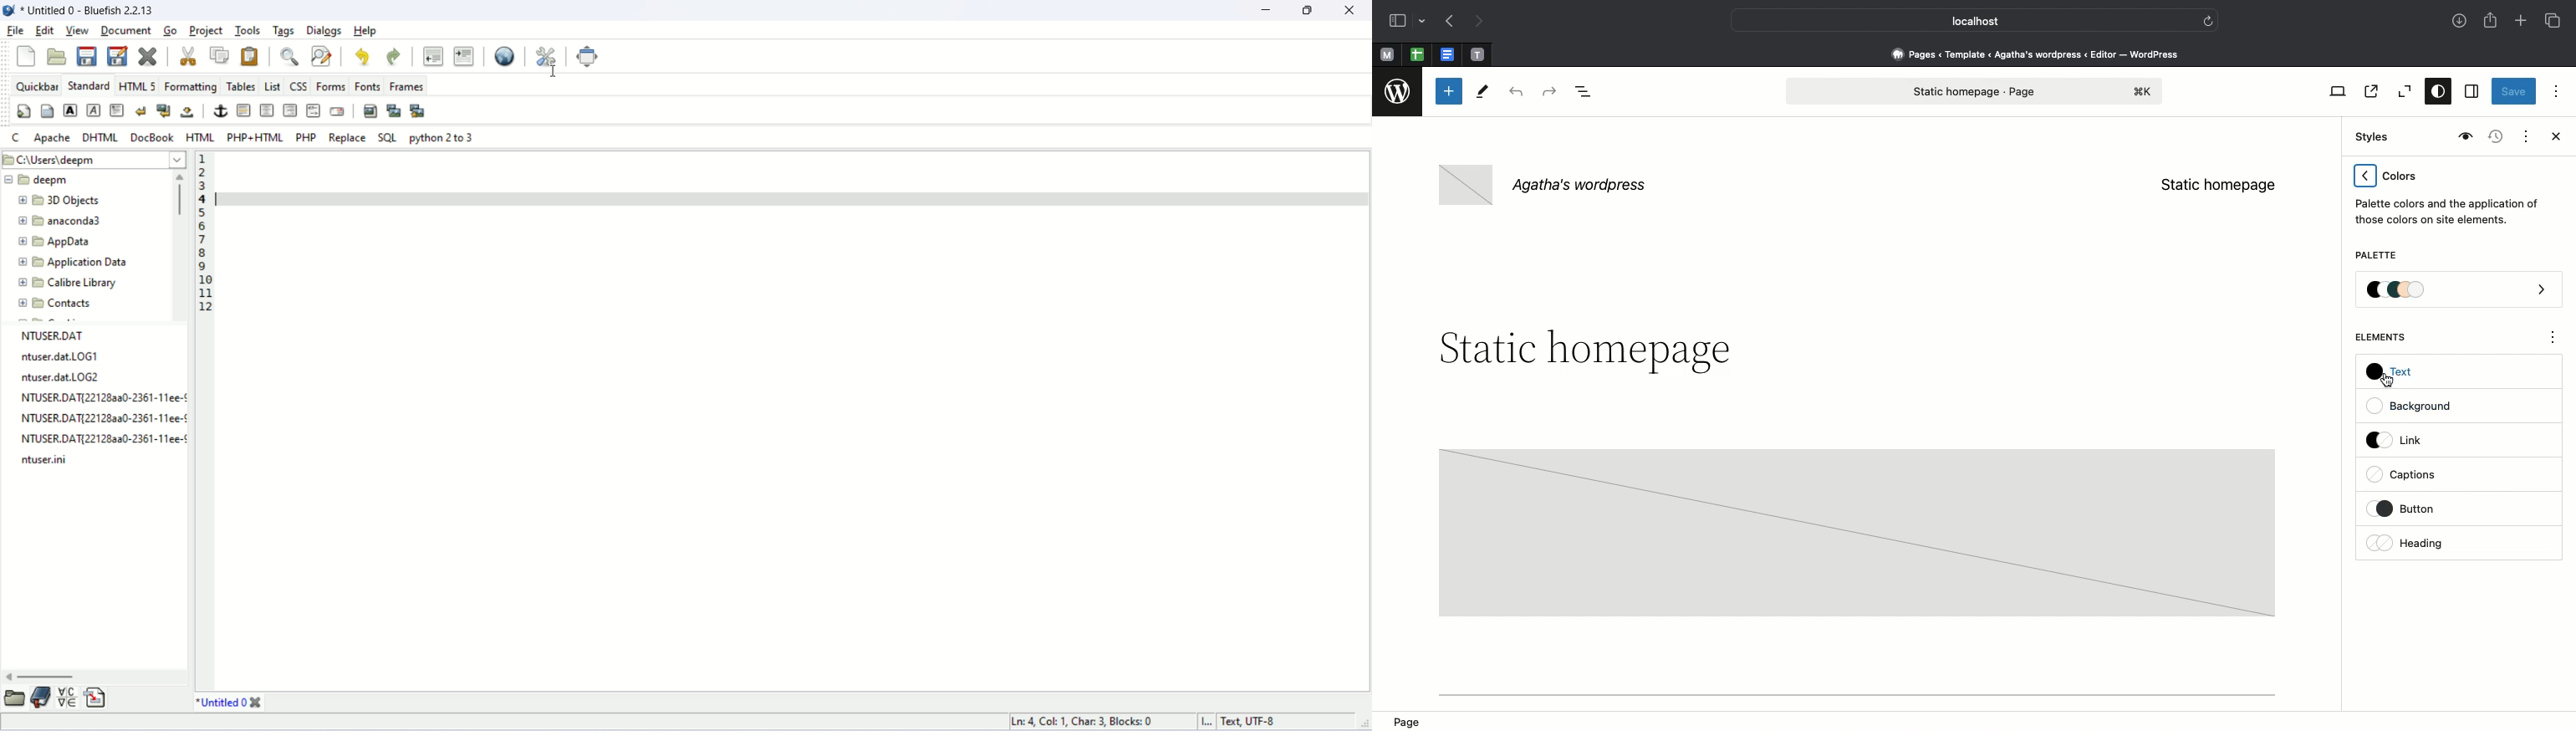 This screenshot has width=2576, height=756. Describe the element at coordinates (47, 111) in the screenshot. I see `body` at that location.